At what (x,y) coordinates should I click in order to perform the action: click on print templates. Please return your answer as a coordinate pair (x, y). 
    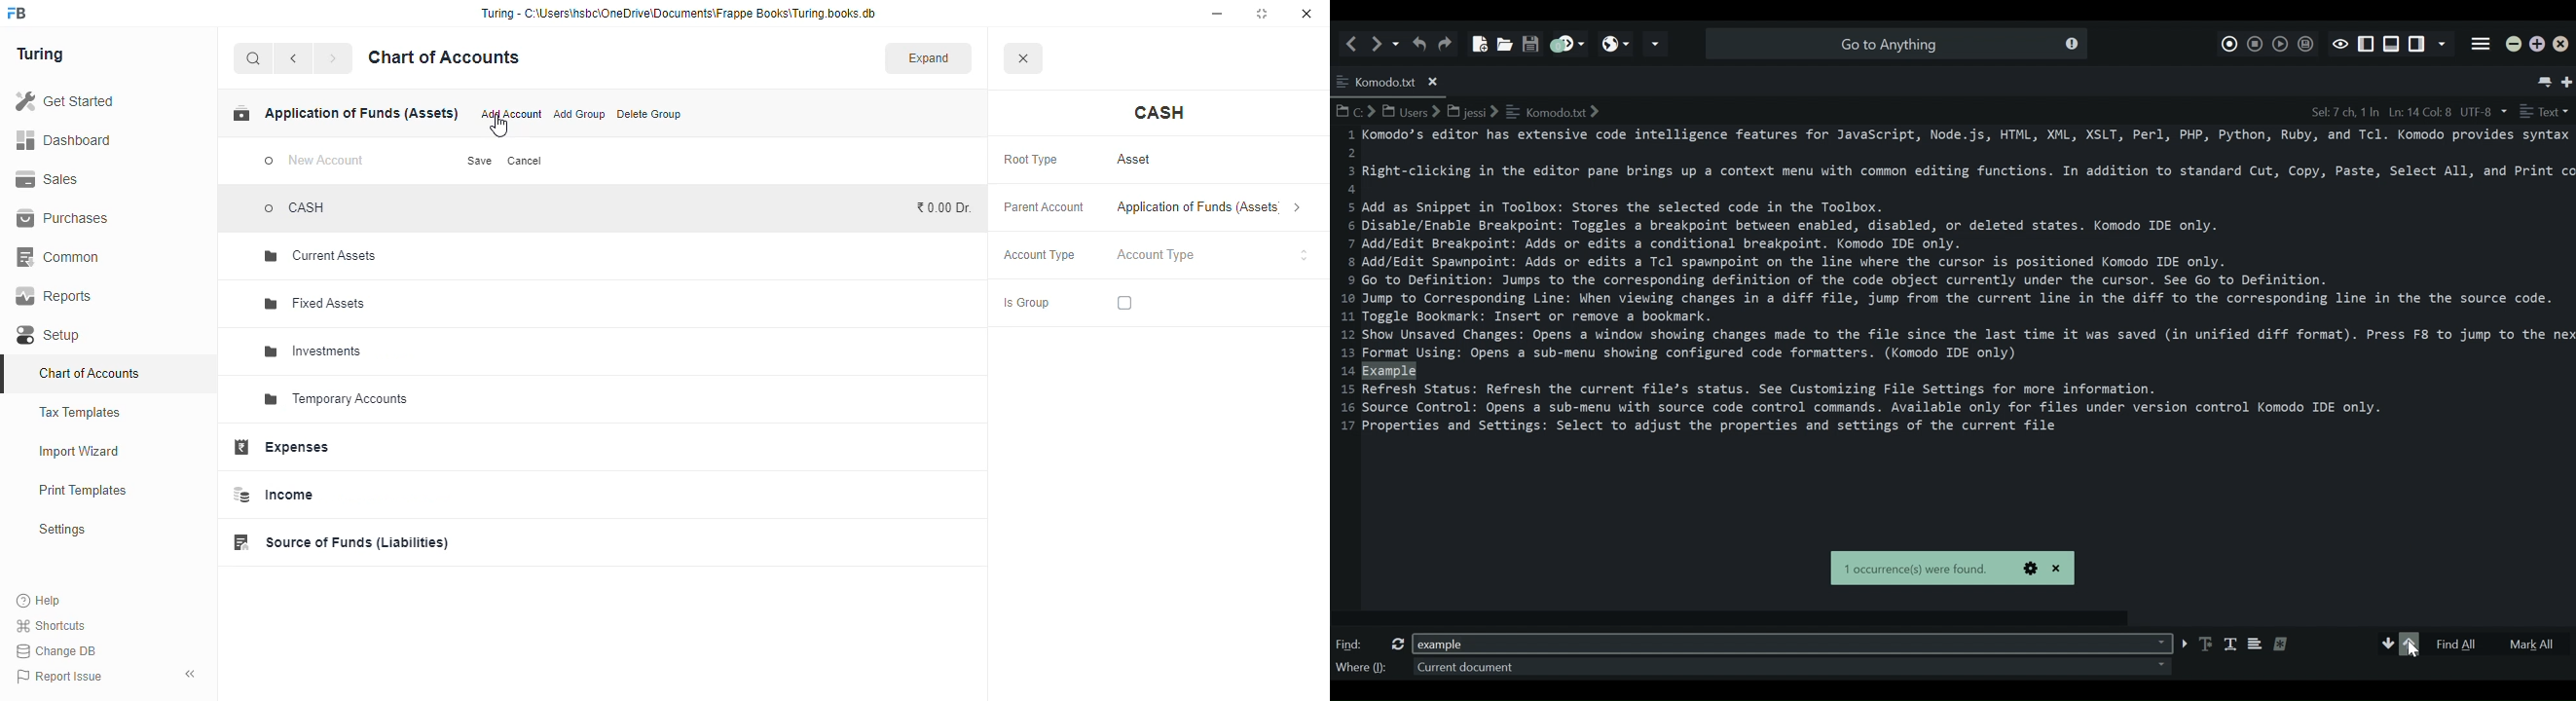
    Looking at the image, I should click on (83, 490).